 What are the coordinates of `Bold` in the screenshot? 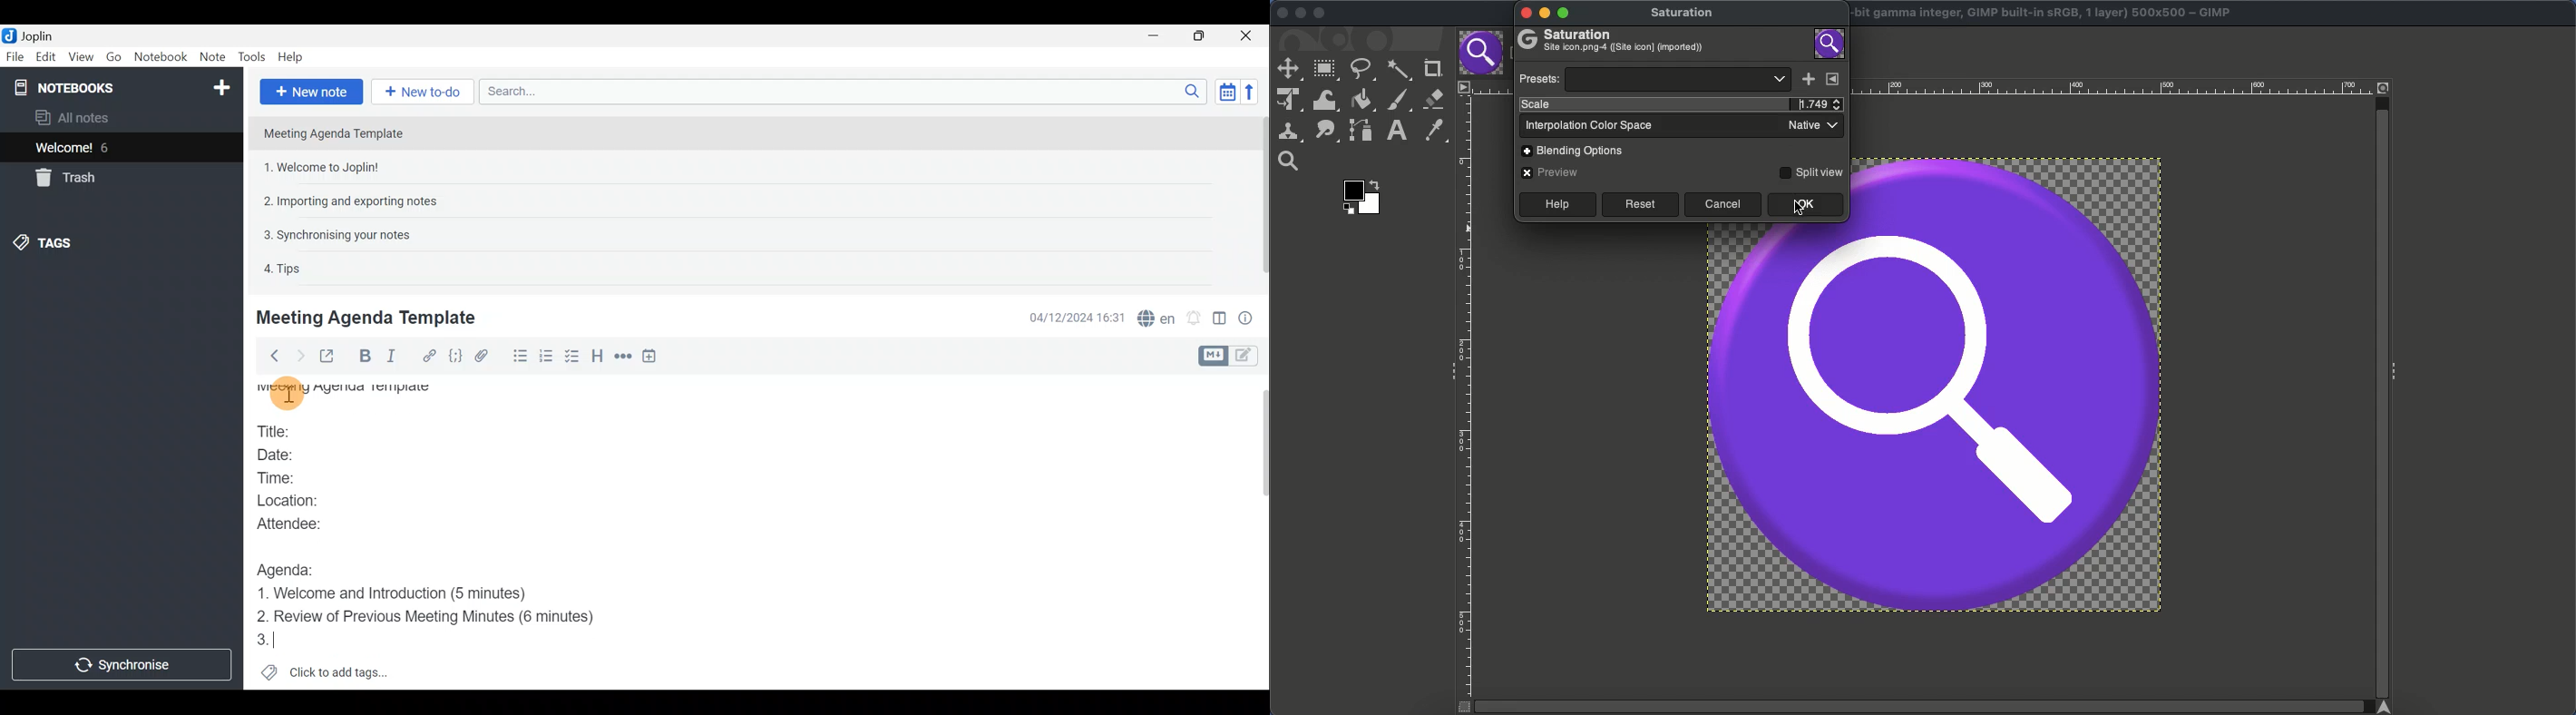 It's located at (363, 356).